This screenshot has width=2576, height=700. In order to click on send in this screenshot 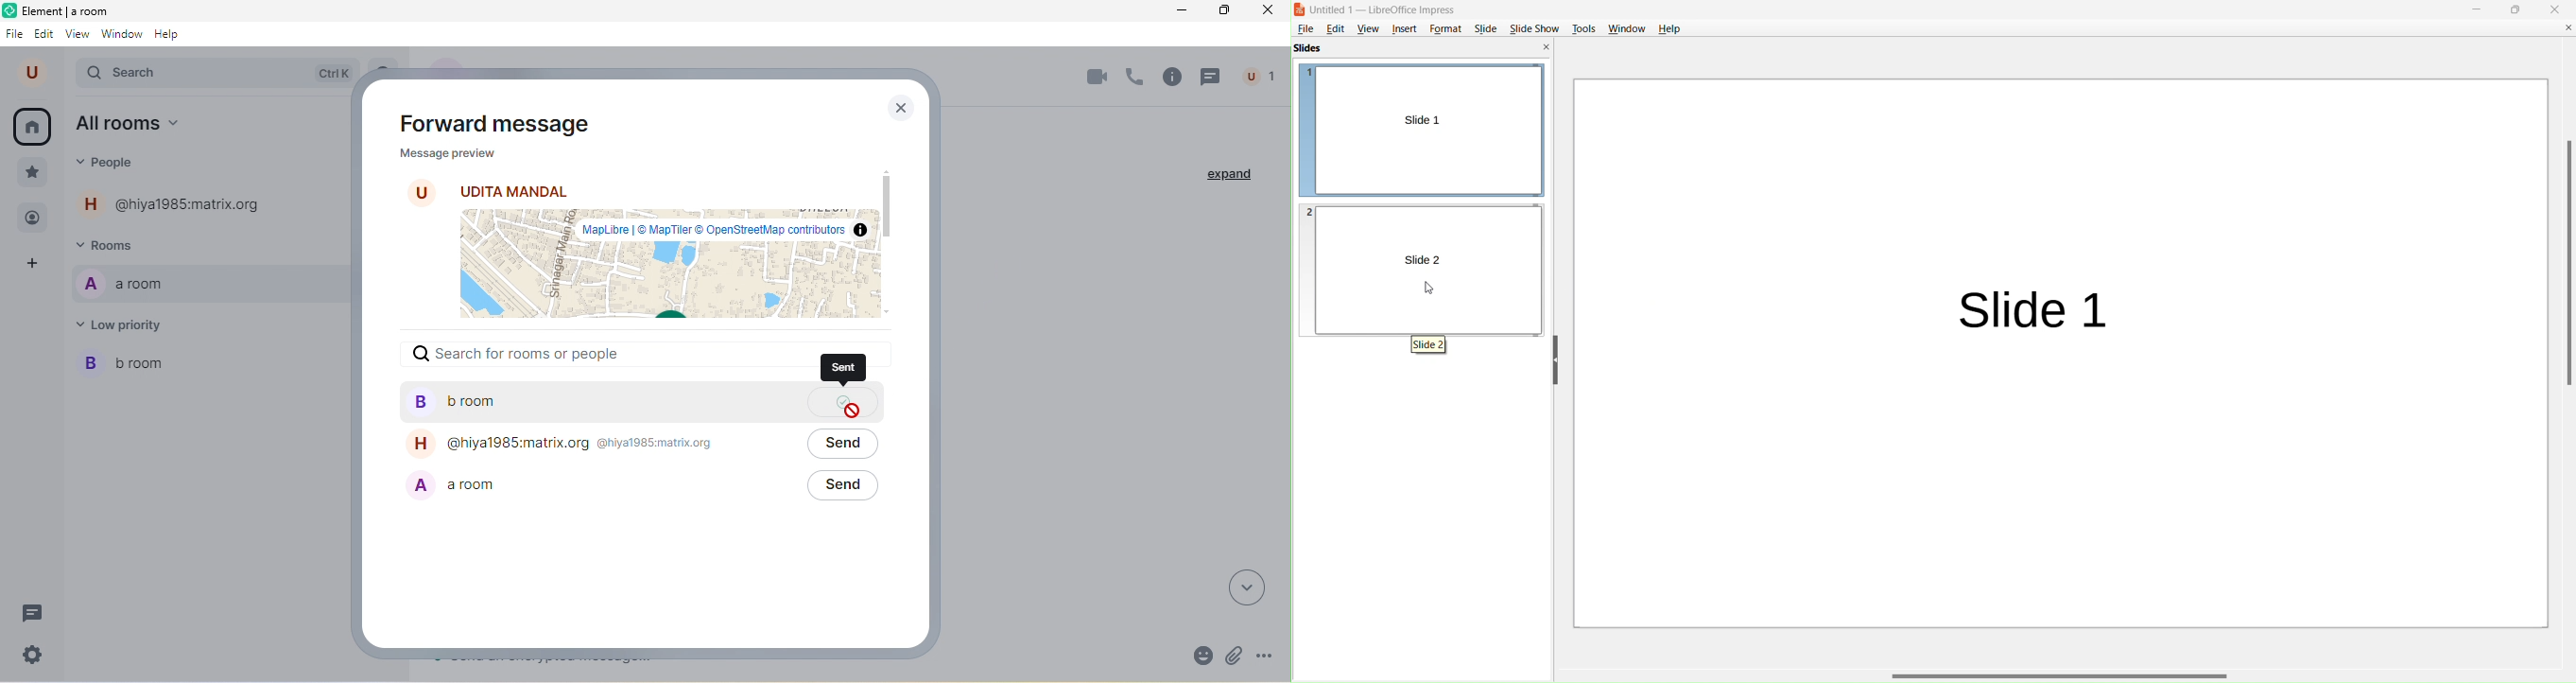, I will do `click(842, 445)`.